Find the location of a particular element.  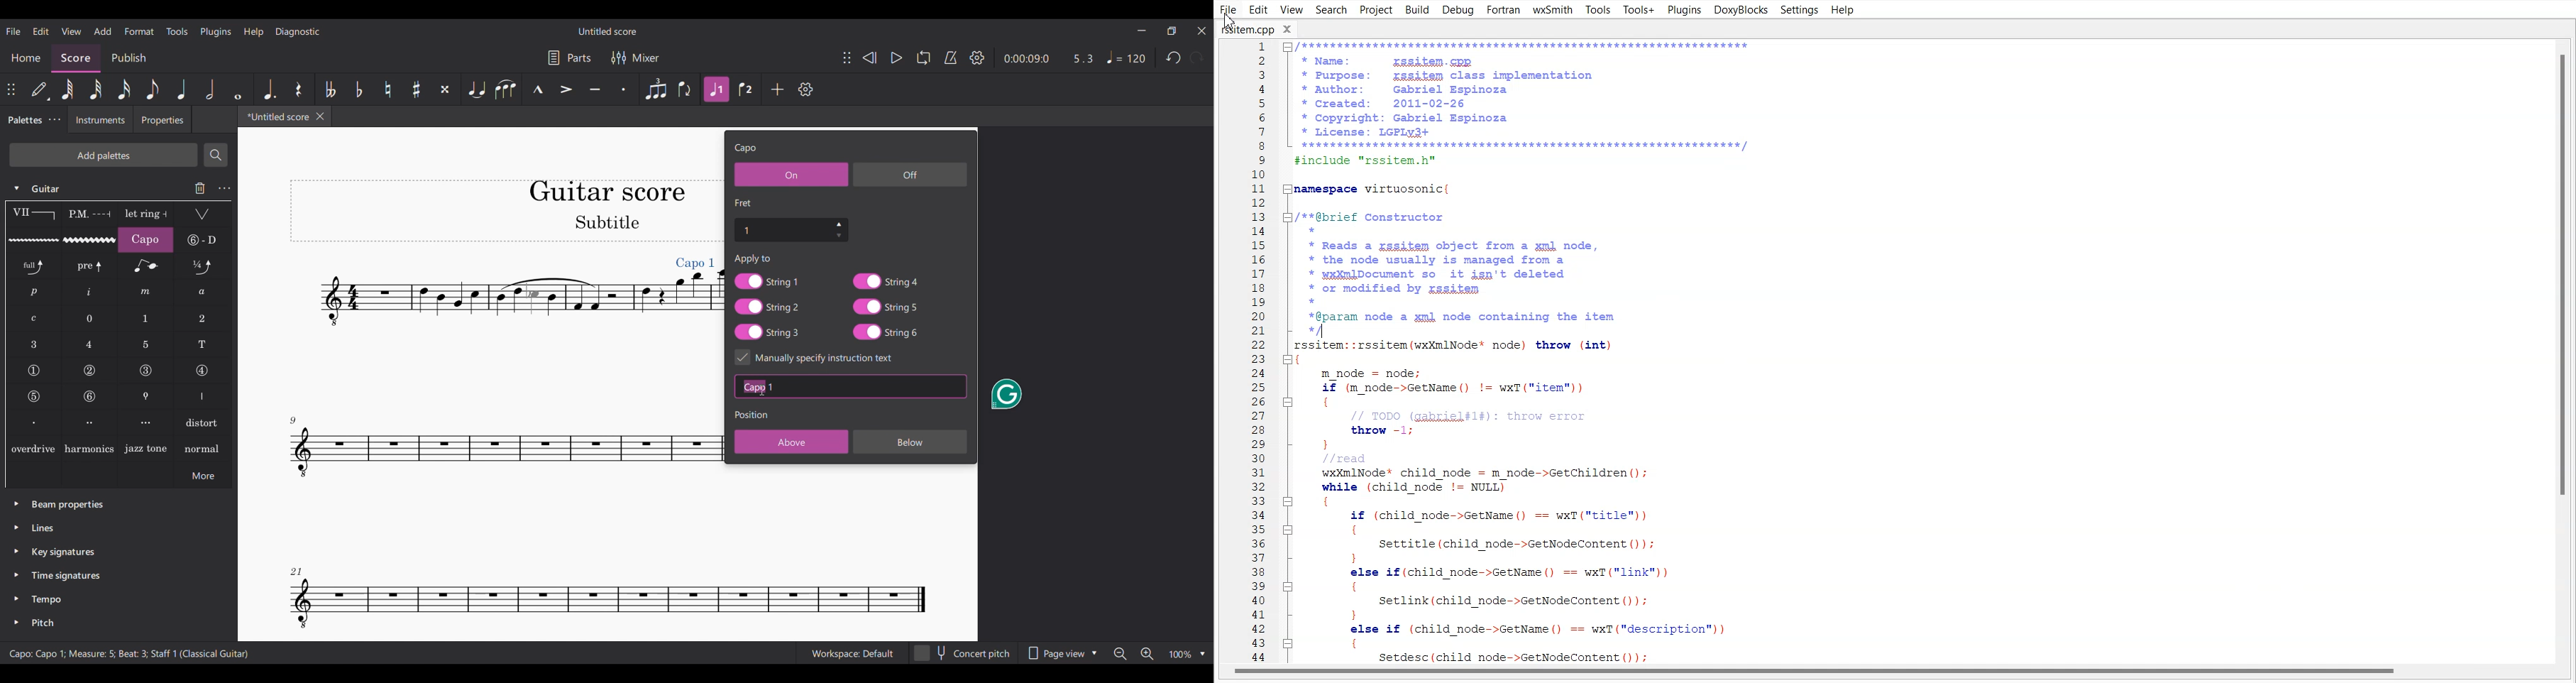

Add palette is located at coordinates (103, 155).